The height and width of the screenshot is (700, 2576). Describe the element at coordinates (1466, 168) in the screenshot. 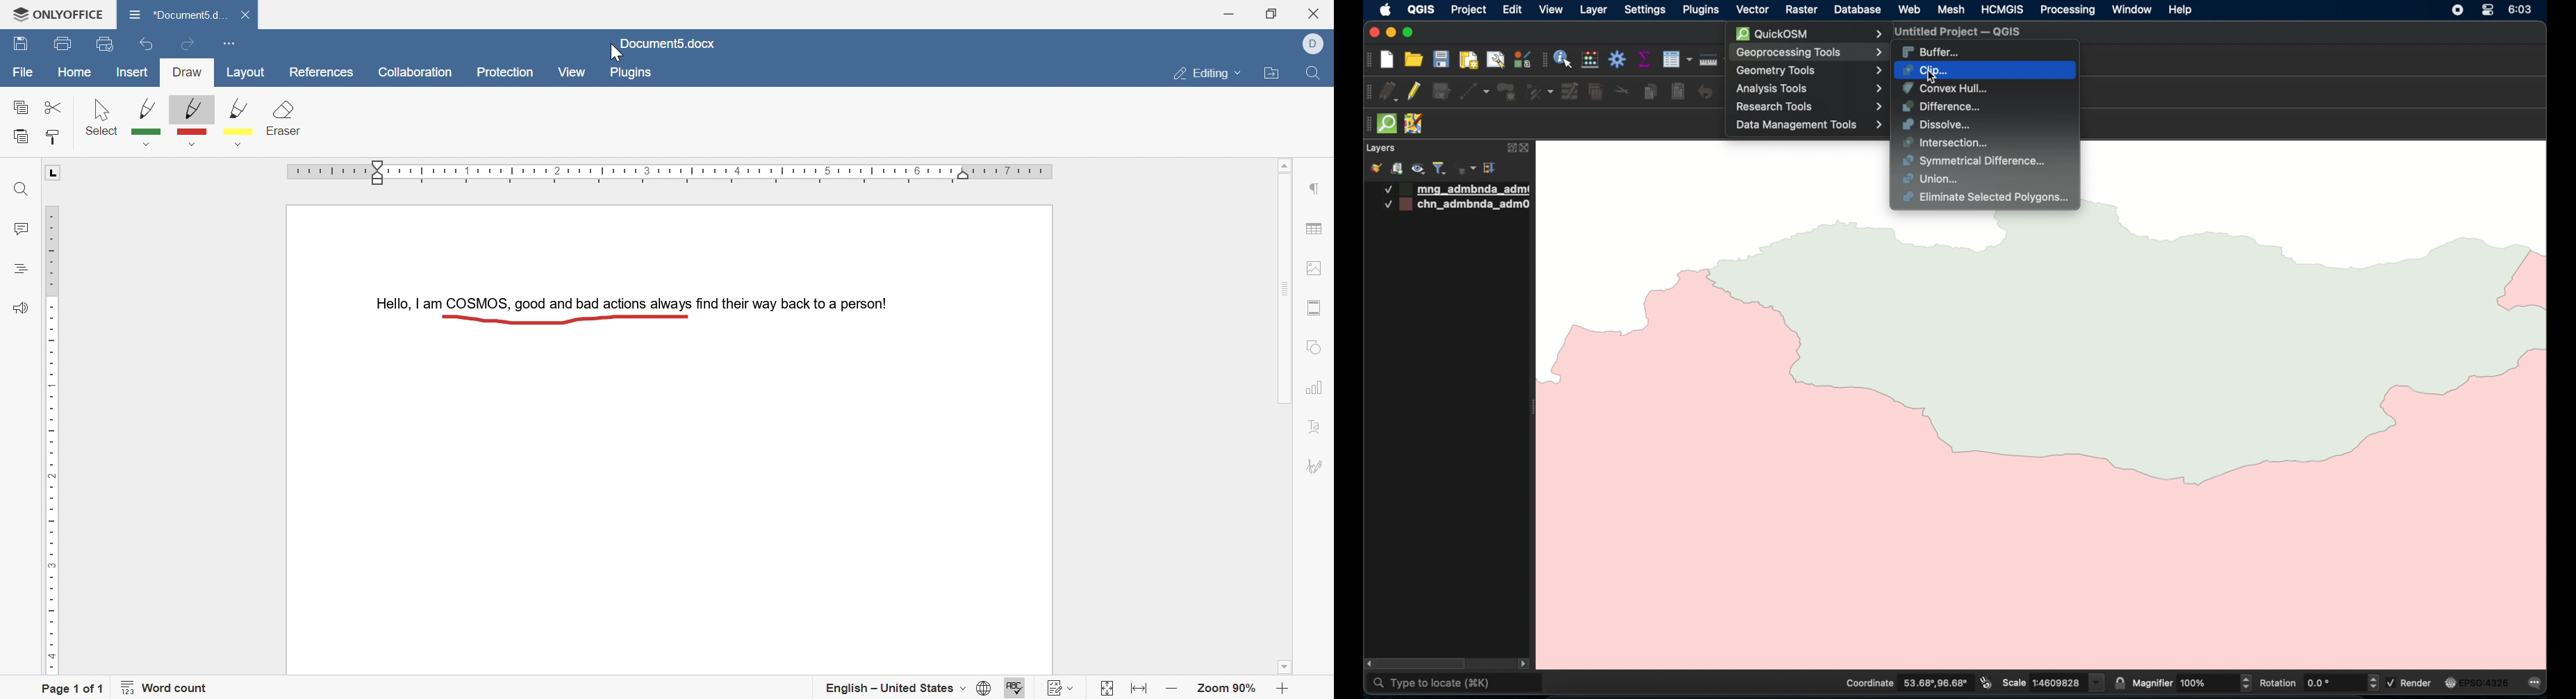

I see `filter legend by expression` at that location.